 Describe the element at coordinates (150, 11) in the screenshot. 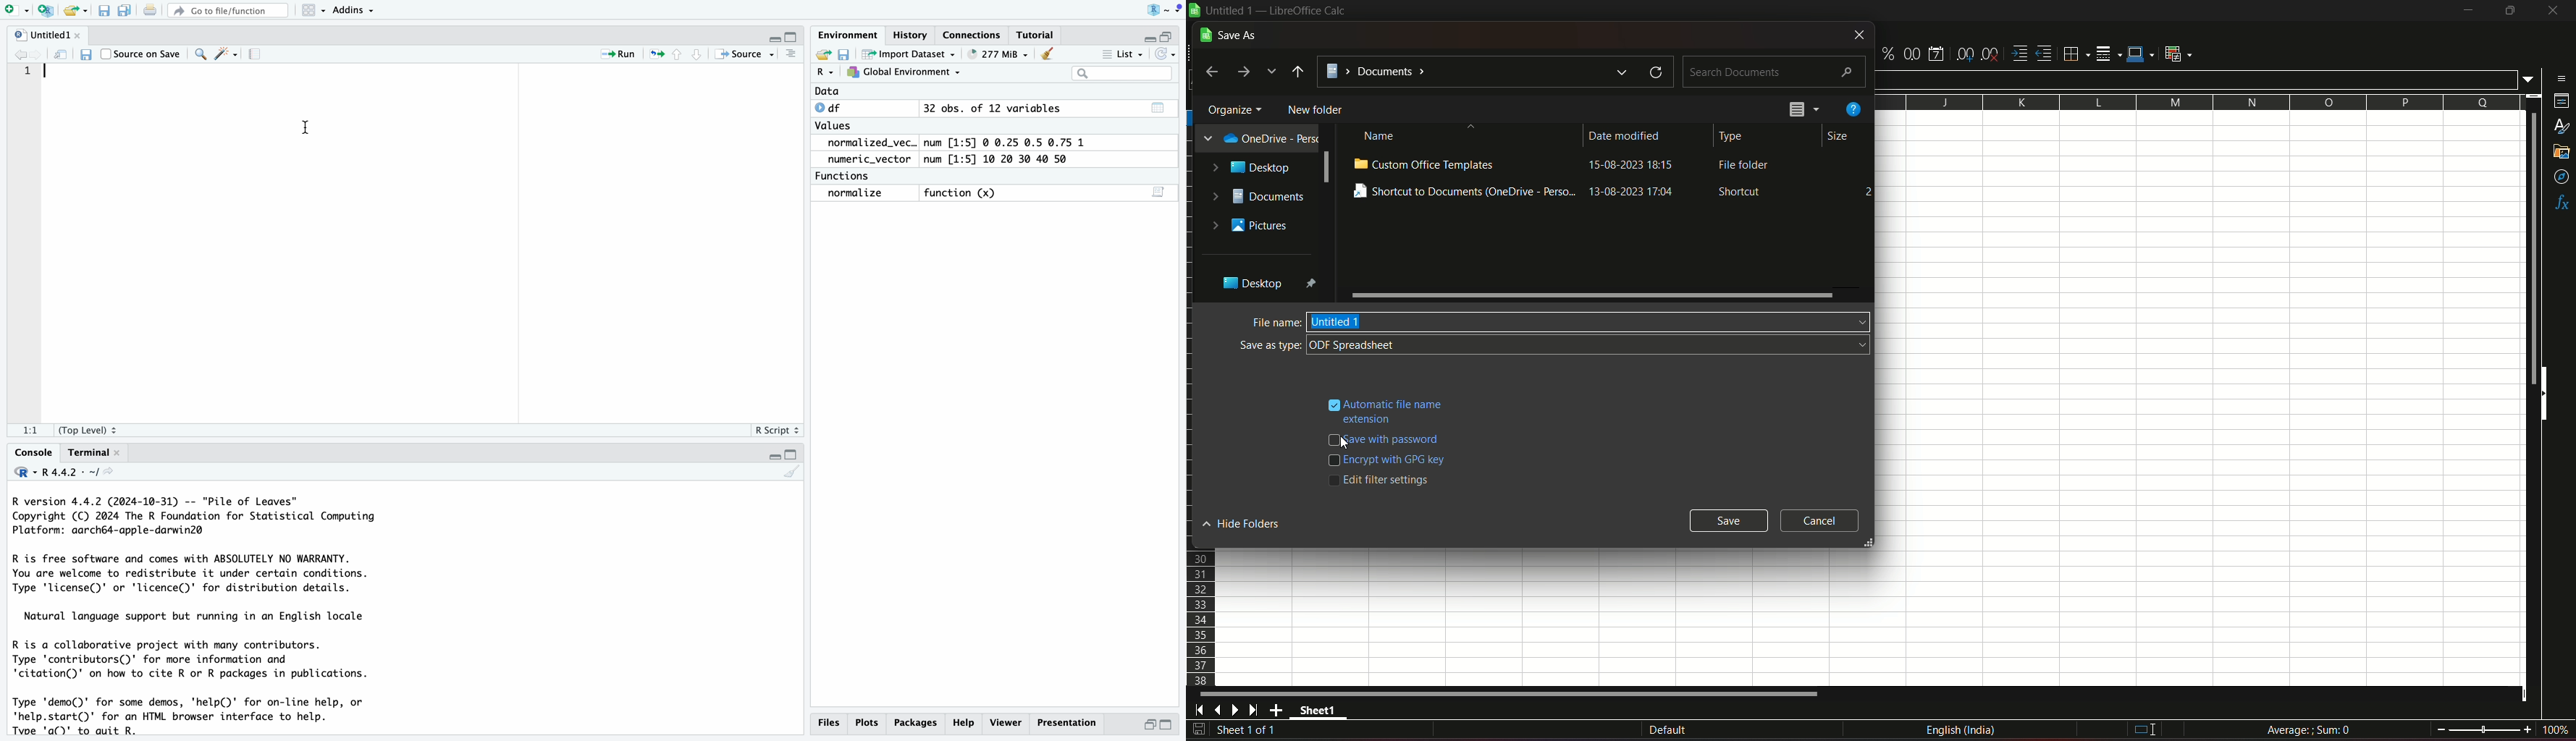

I see `print current file` at that location.